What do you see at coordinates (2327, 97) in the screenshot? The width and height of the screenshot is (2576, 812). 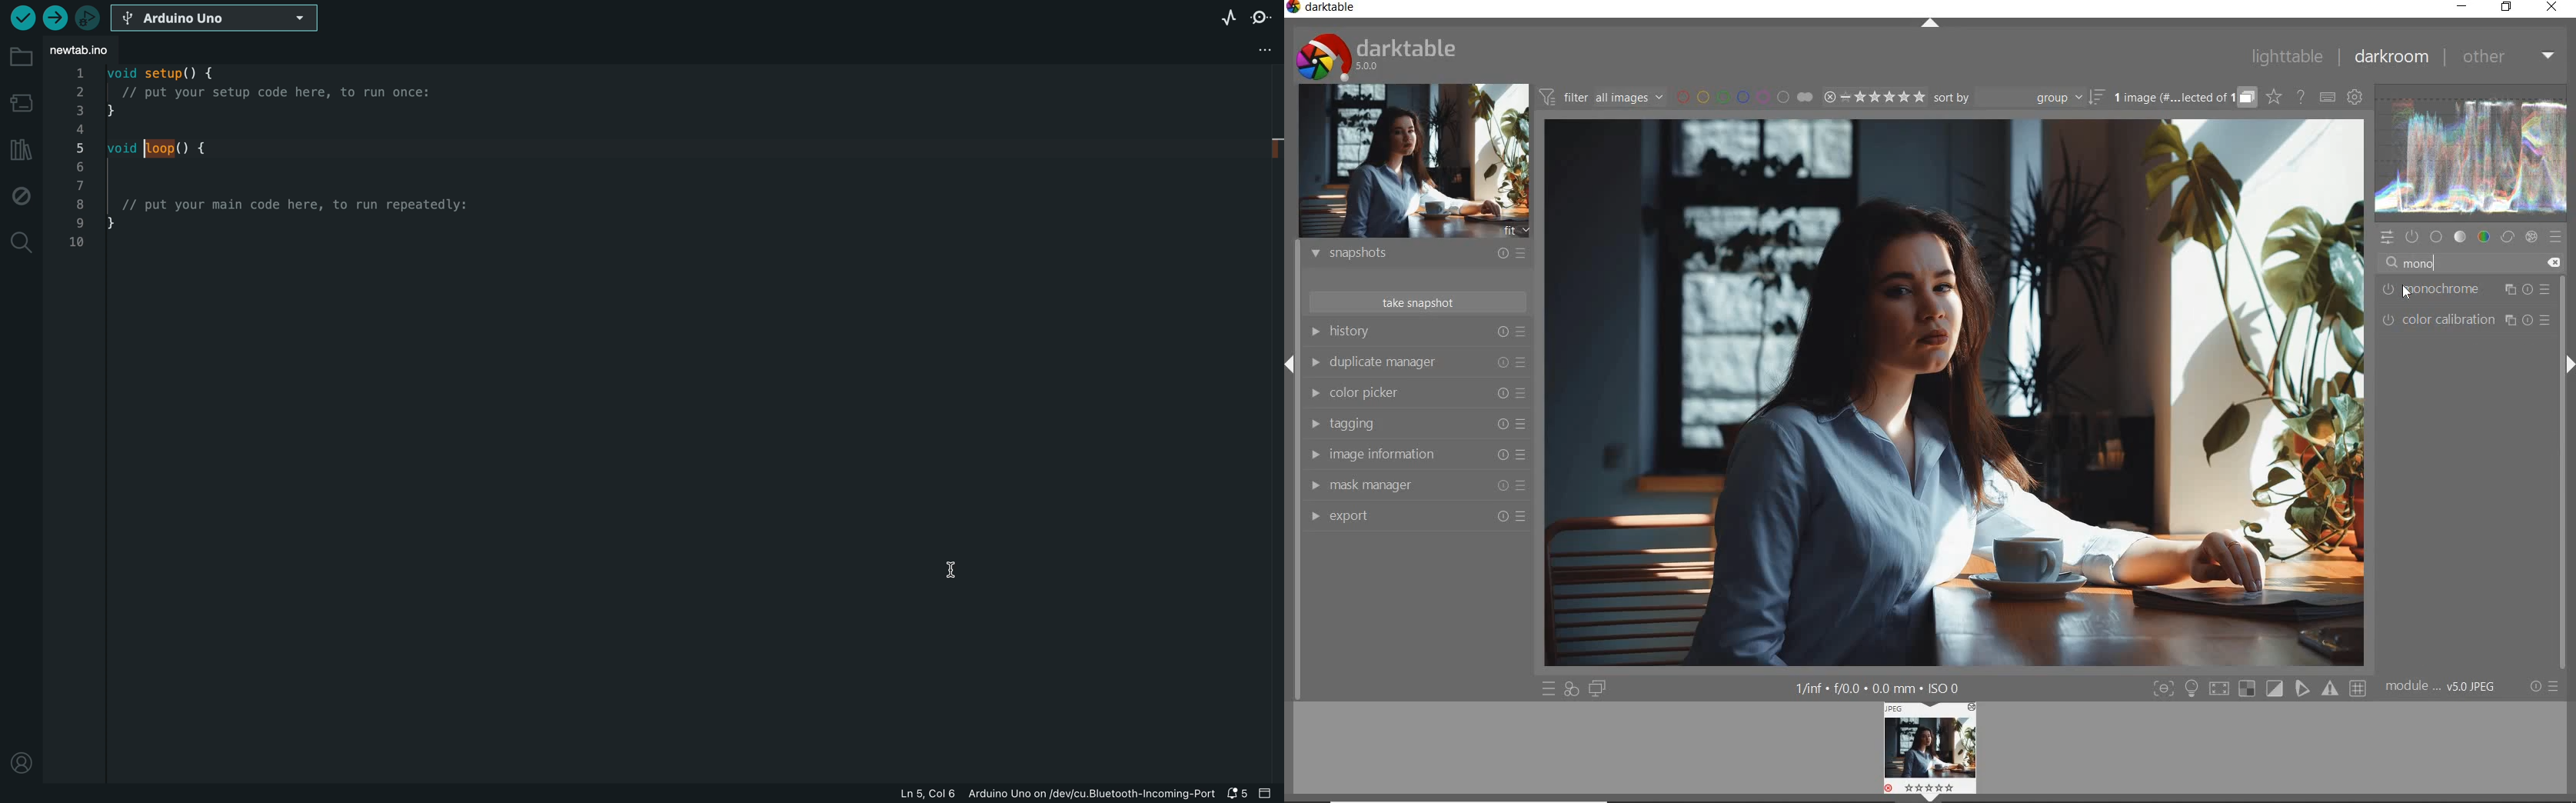 I see `set keyboard shortcuts` at bounding box center [2327, 97].